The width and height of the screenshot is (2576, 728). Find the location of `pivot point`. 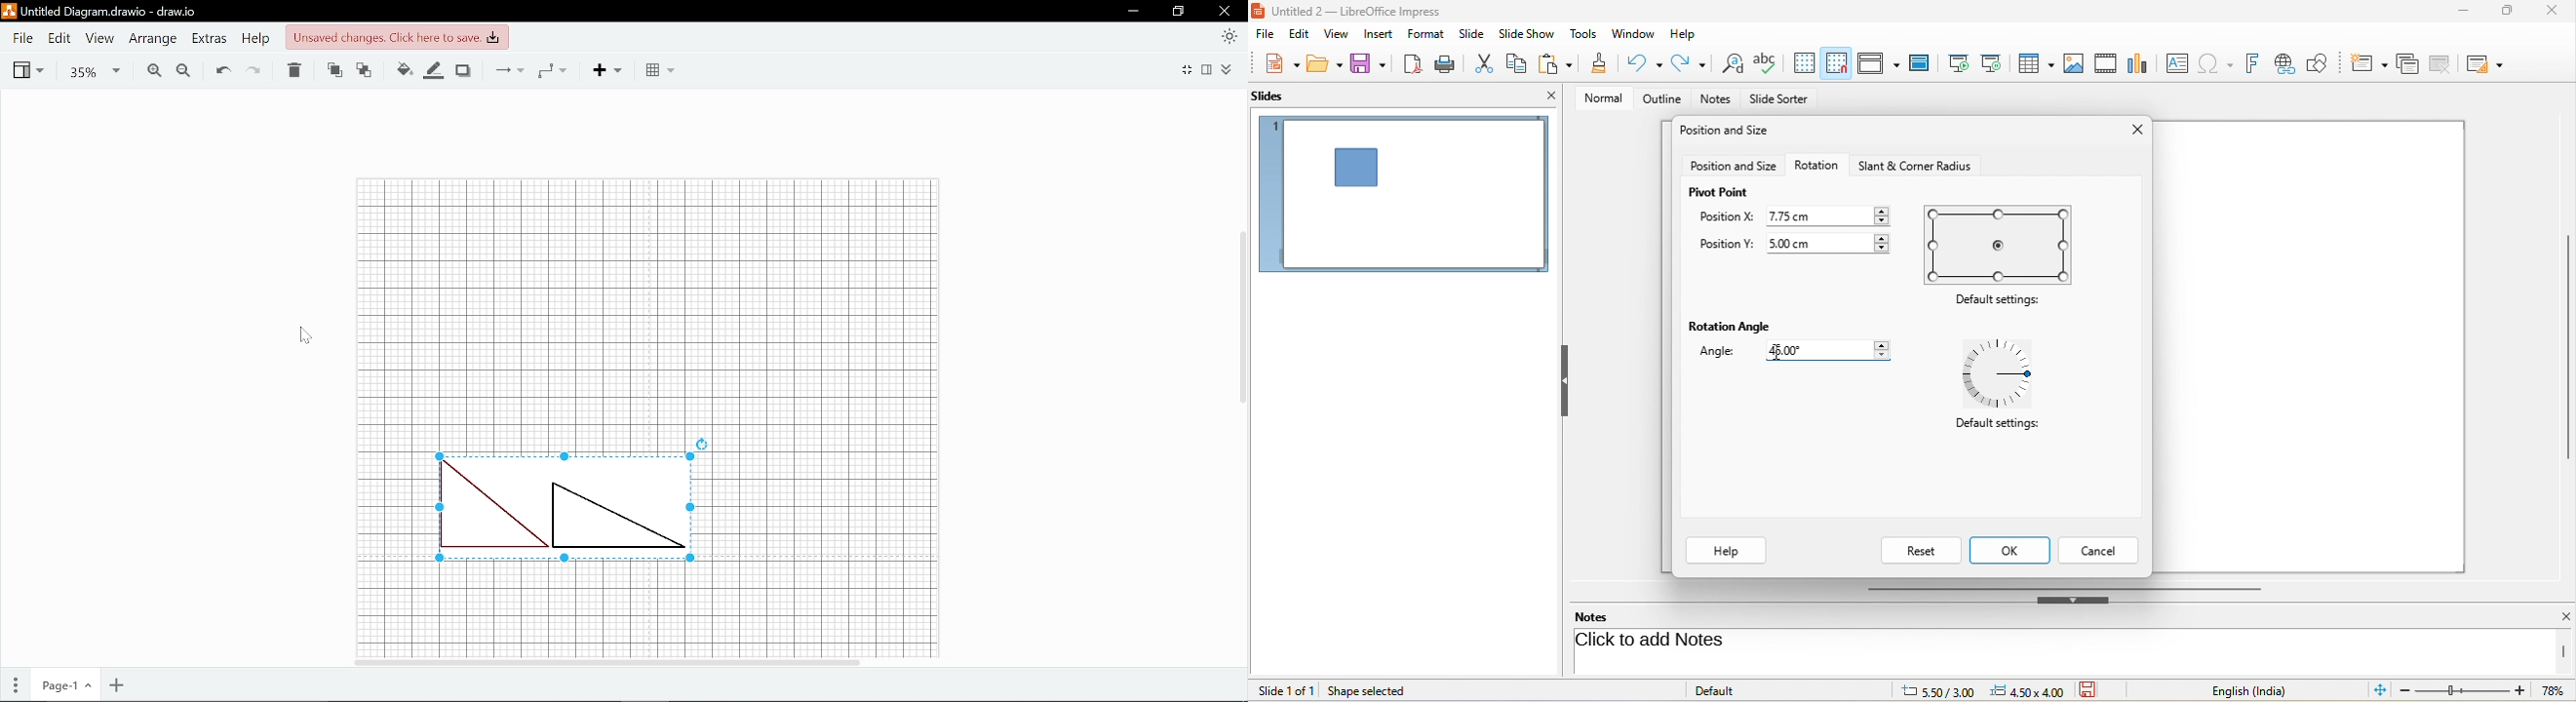

pivot point is located at coordinates (1720, 193).